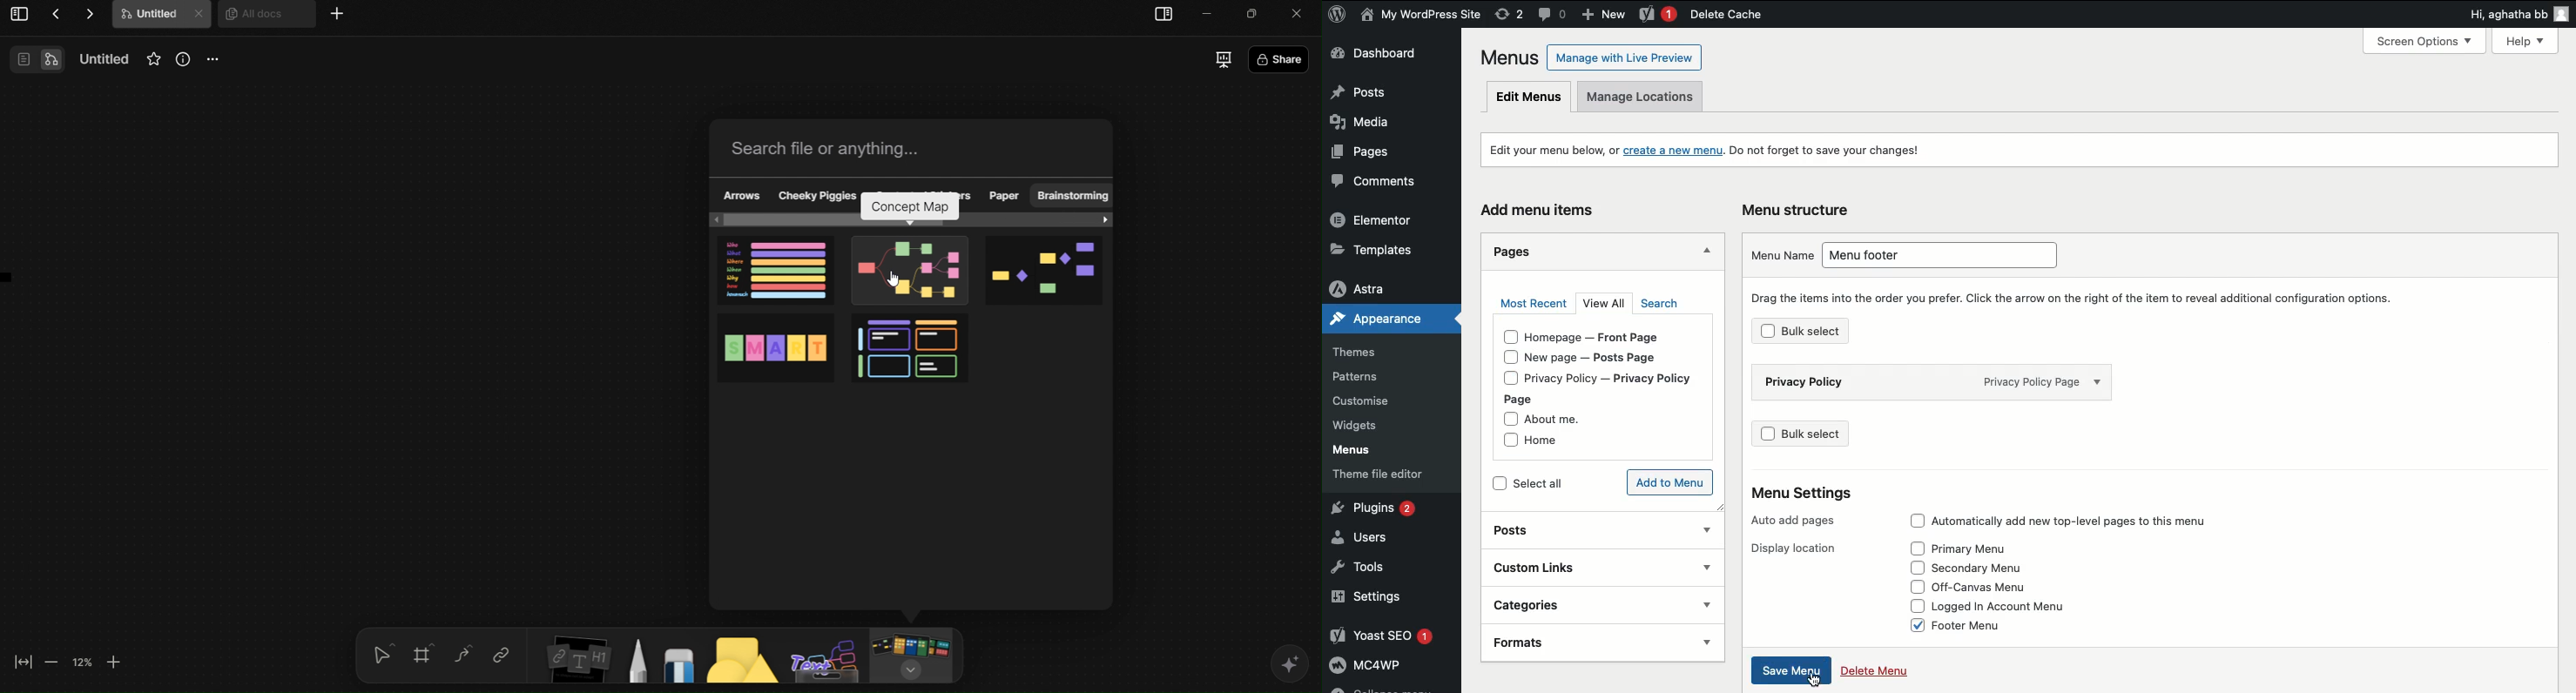 This screenshot has width=2576, height=700. Describe the element at coordinates (1372, 539) in the screenshot. I see `Users` at that location.